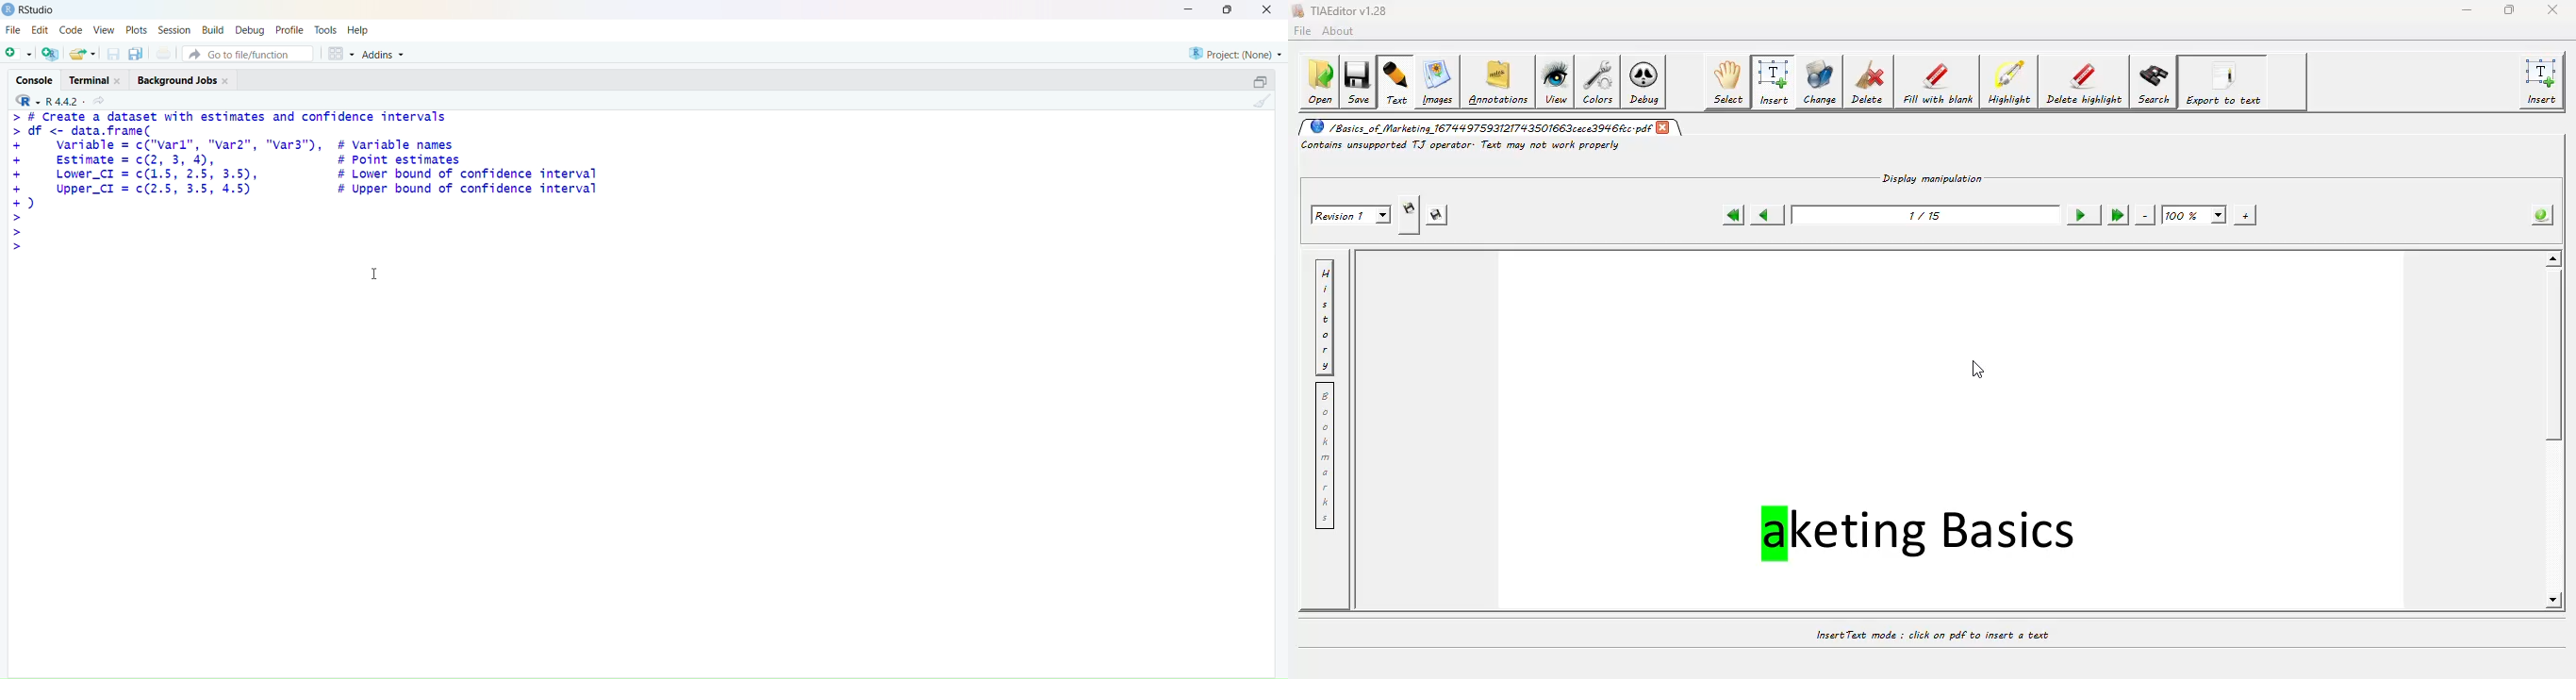 The image size is (2576, 700). I want to click on Help, so click(358, 31).